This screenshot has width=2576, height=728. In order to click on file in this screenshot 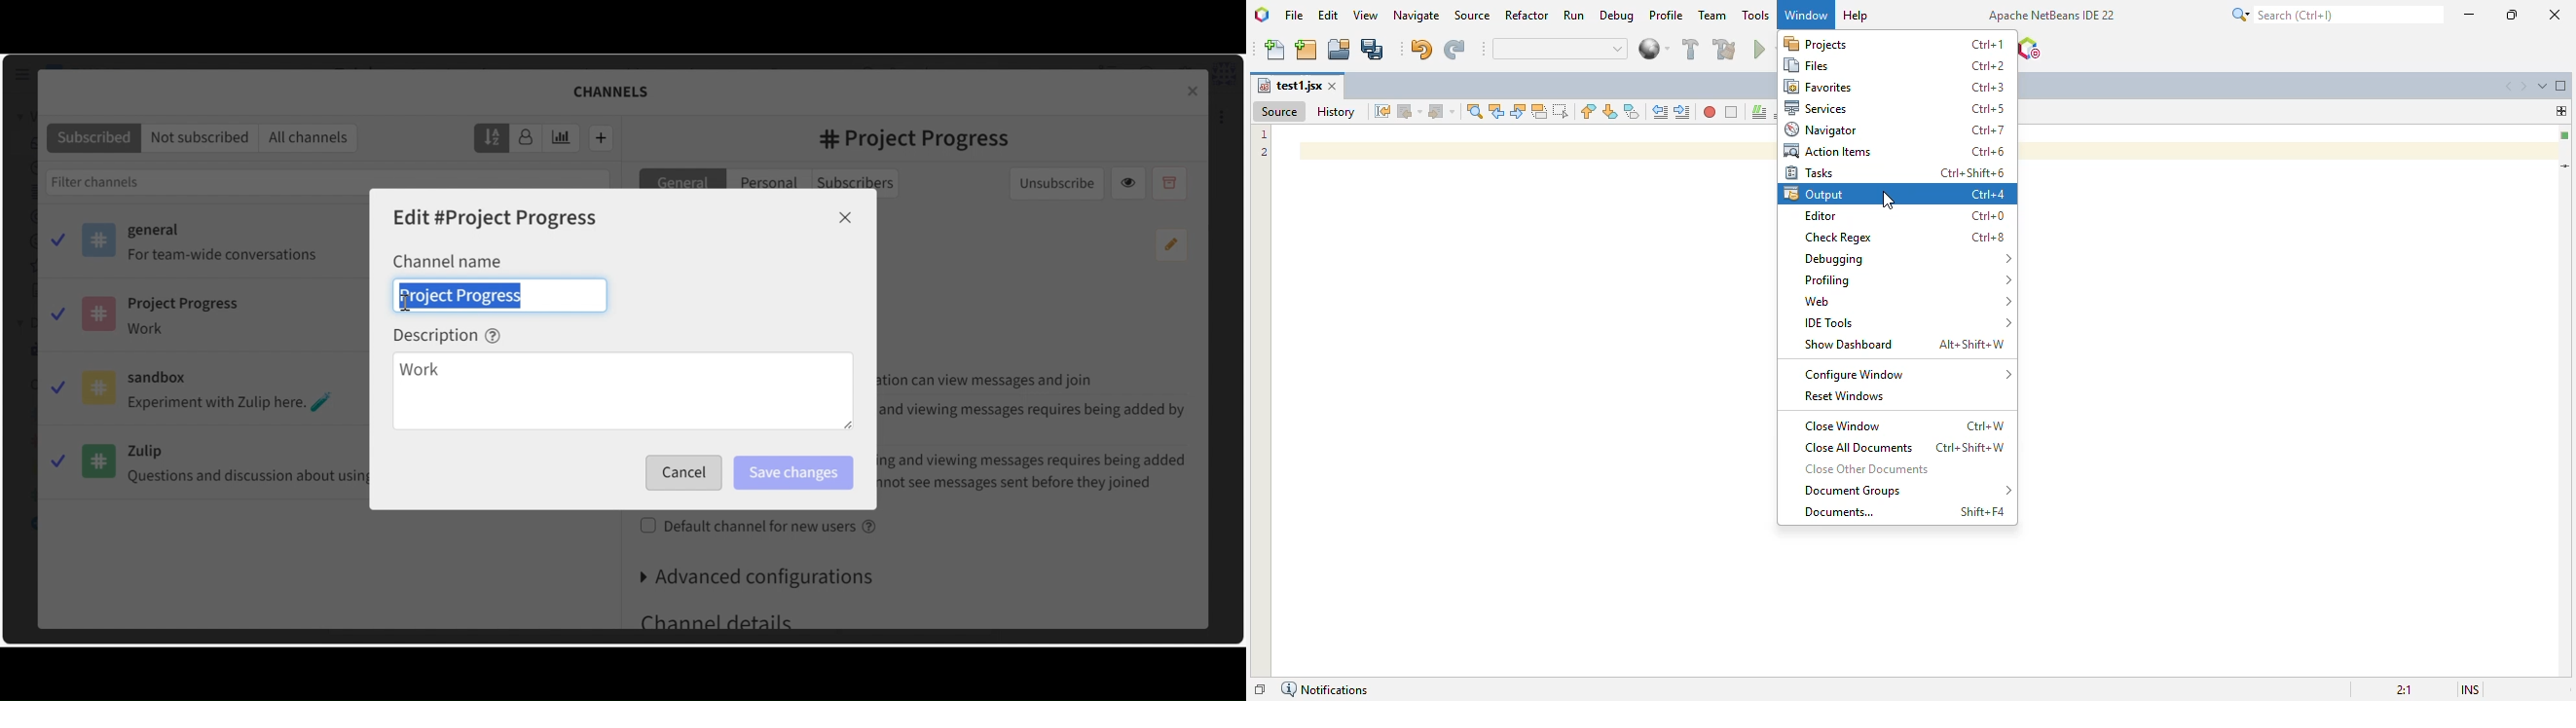, I will do `click(1295, 16)`.